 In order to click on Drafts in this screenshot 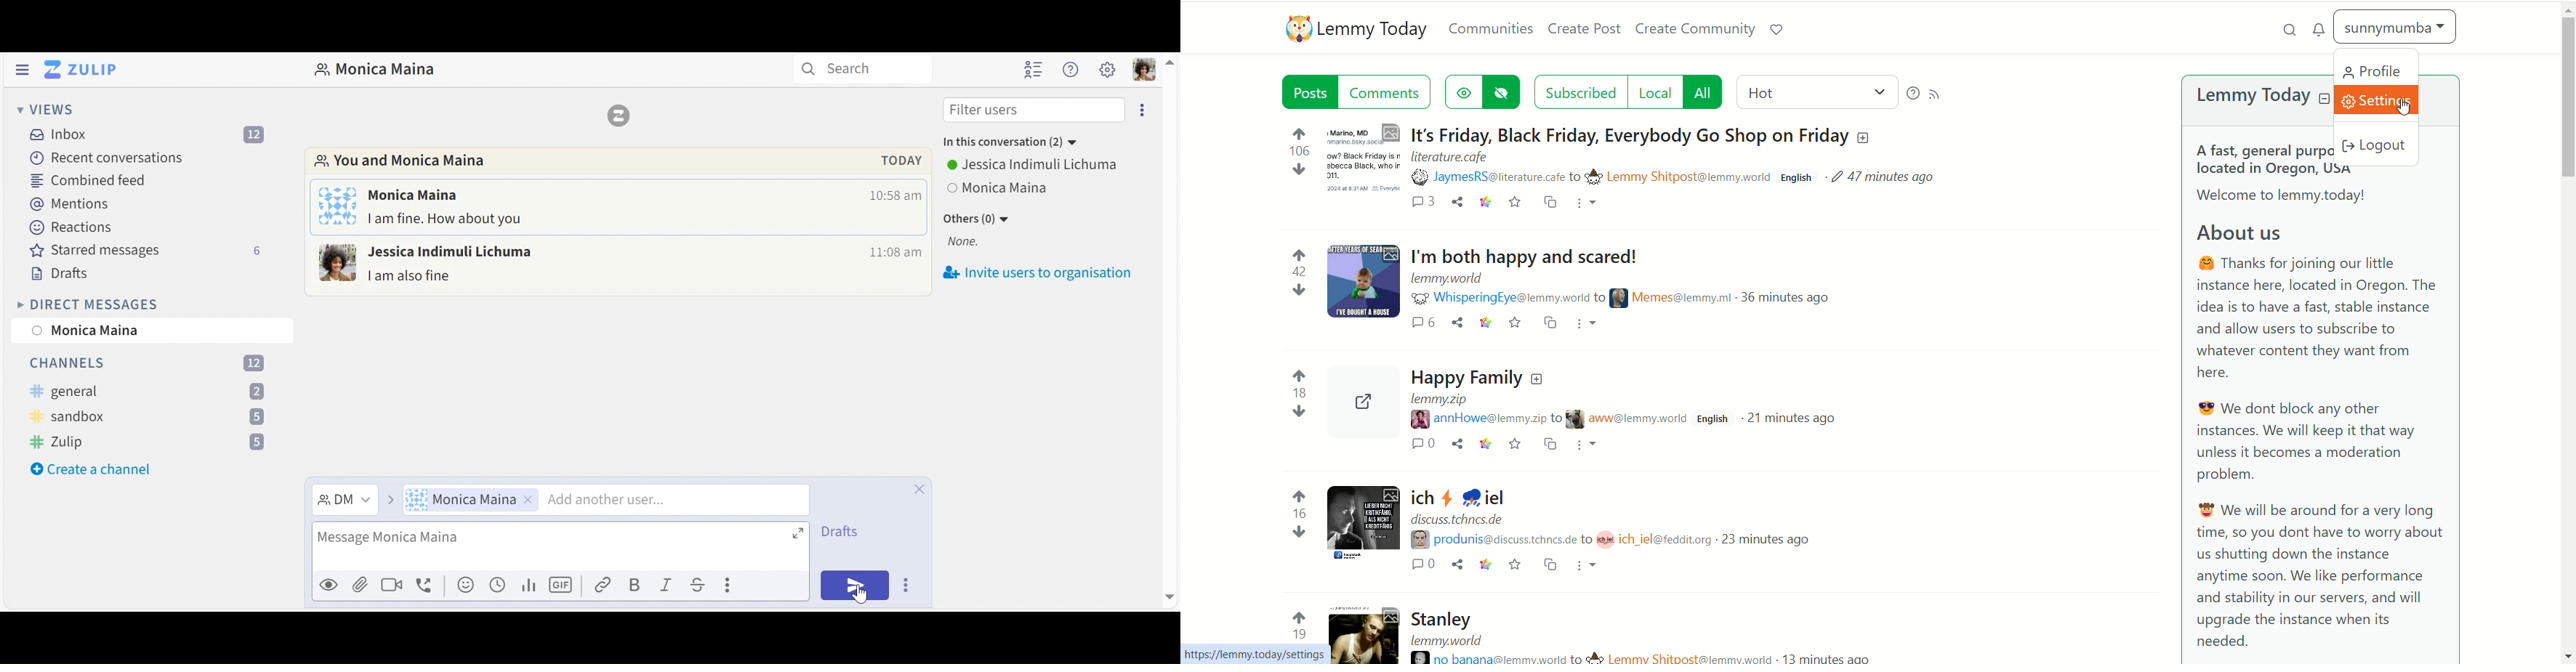, I will do `click(60, 273)`.